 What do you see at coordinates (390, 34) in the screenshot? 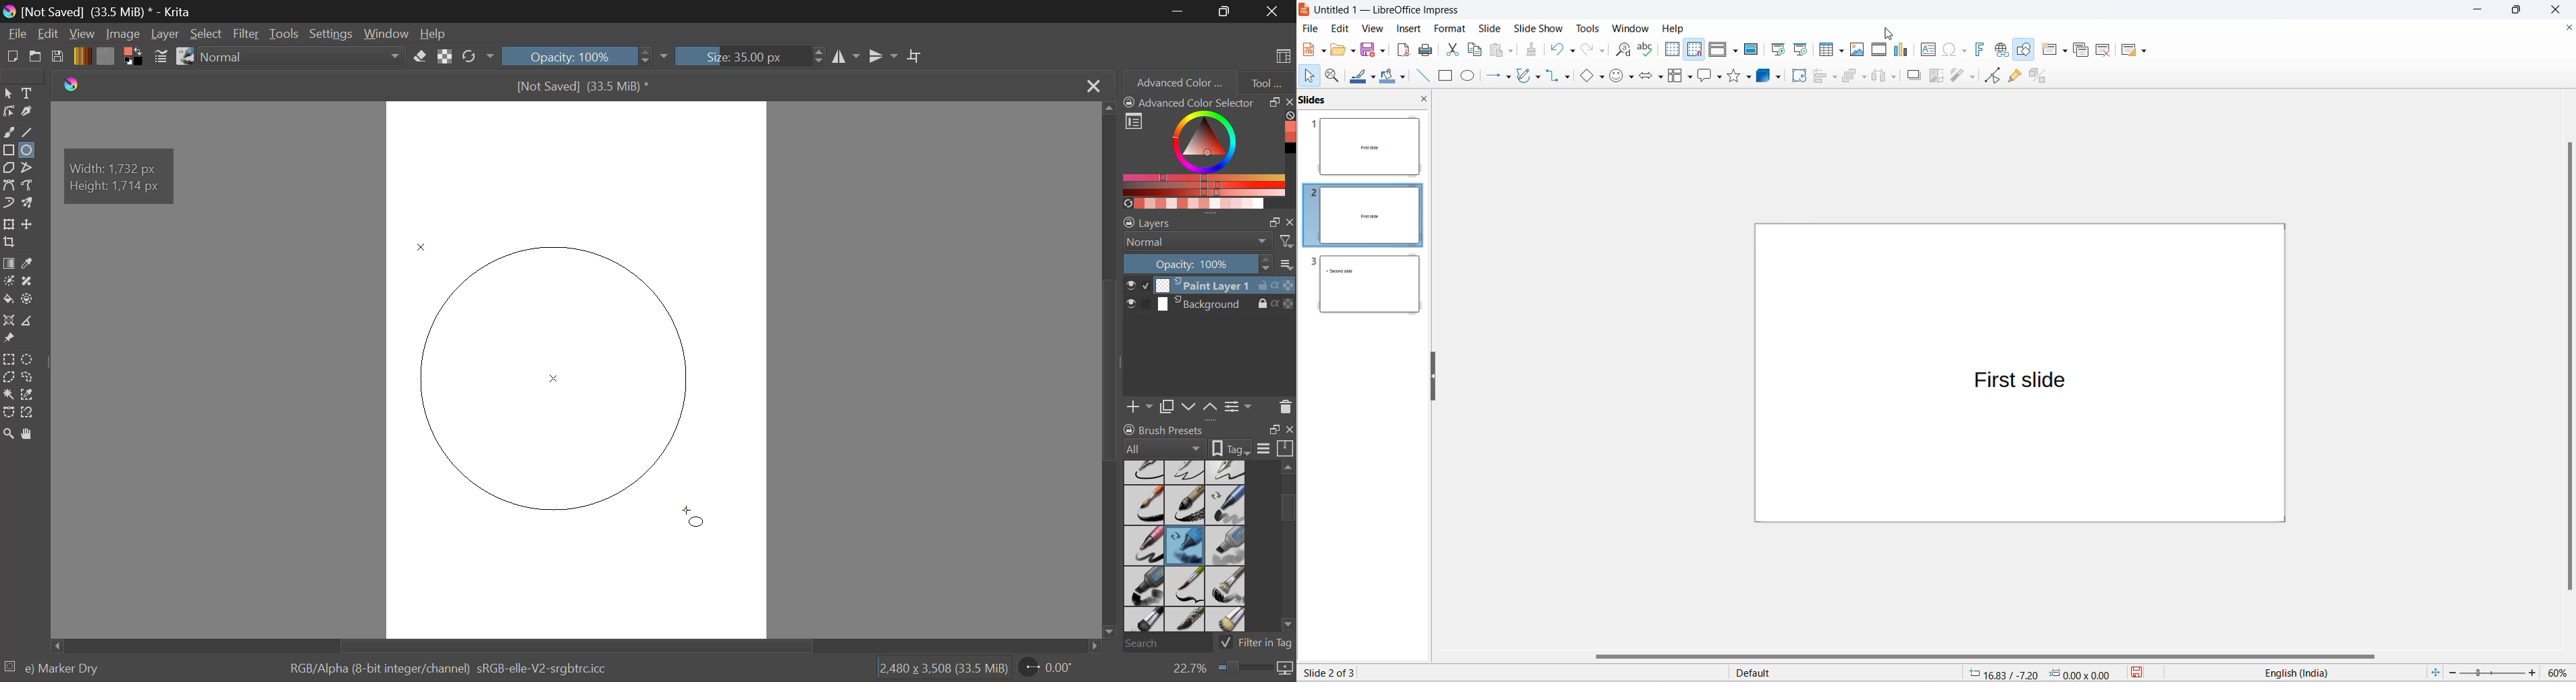
I see `Window` at bounding box center [390, 34].